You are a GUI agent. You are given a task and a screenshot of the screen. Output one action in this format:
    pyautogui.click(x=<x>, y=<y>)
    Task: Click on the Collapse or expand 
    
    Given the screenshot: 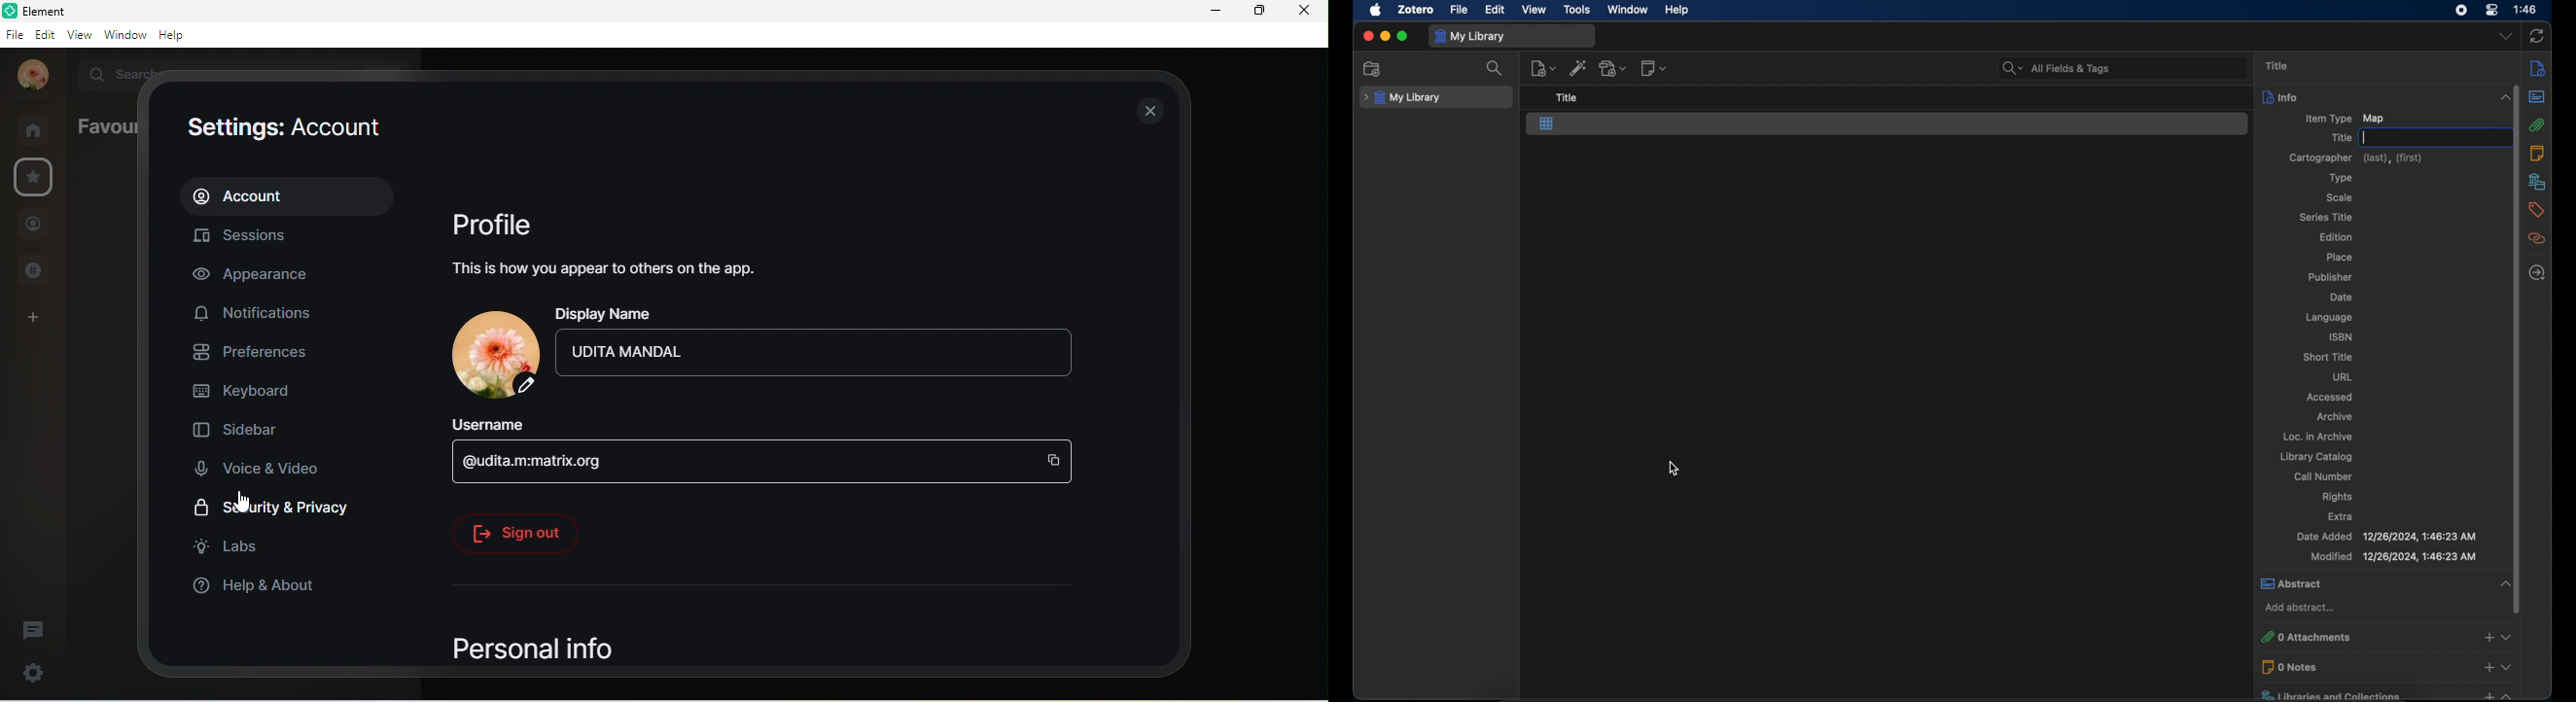 What is the action you would take?
    pyautogui.click(x=2506, y=582)
    